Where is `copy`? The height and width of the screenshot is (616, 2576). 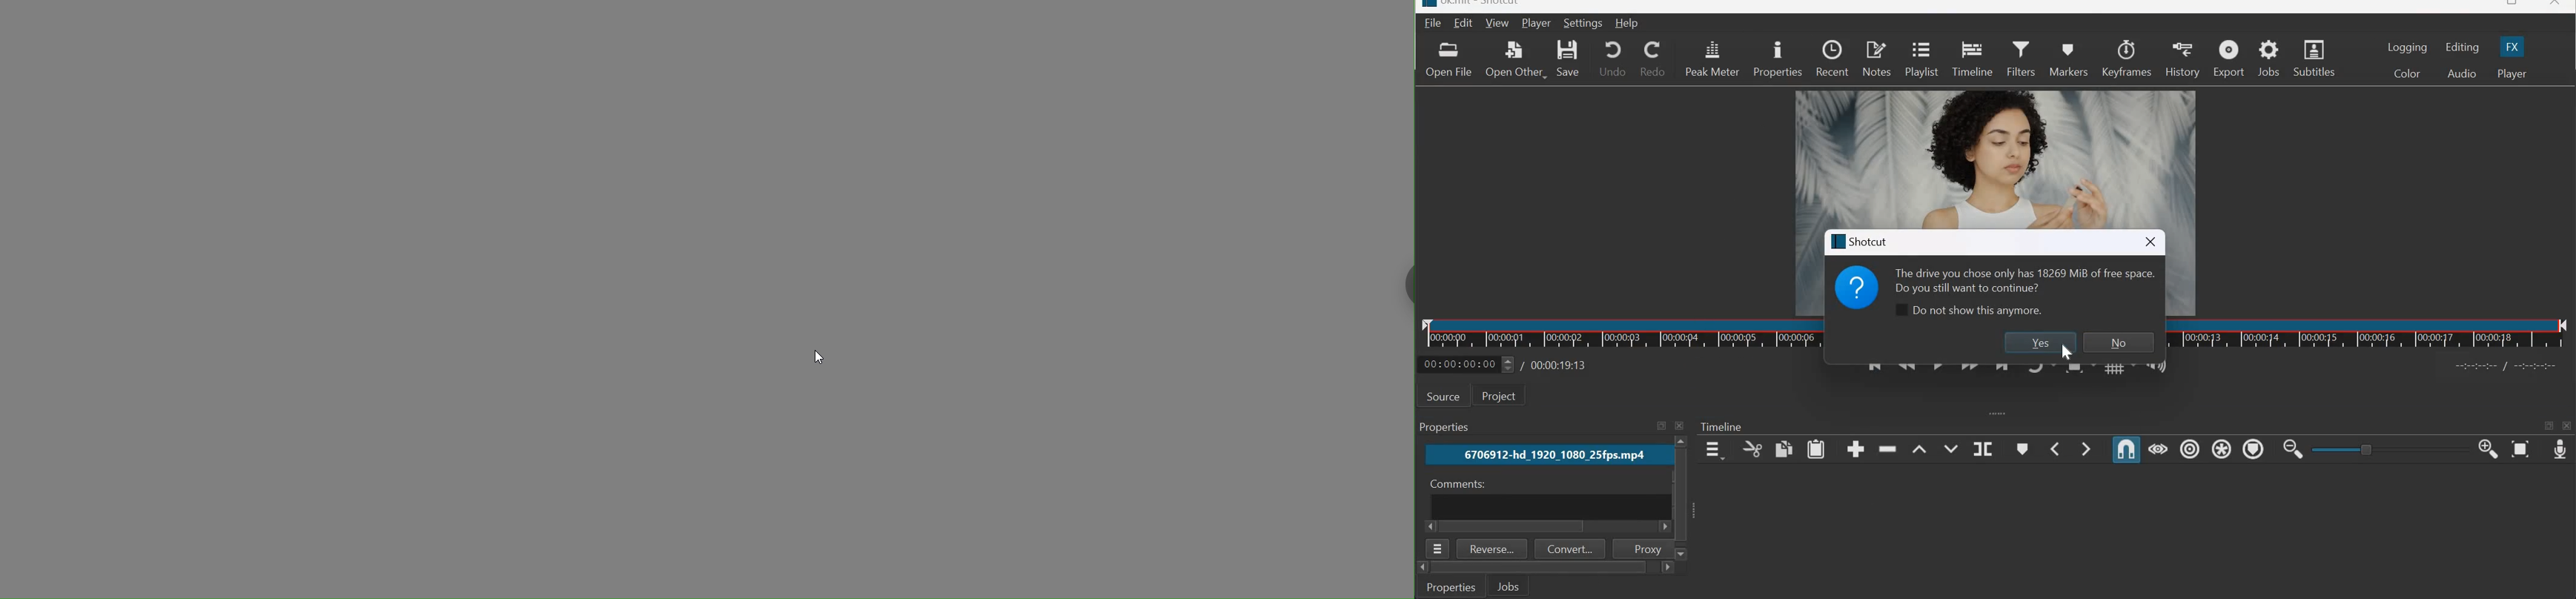
copy is located at coordinates (1783, 448).